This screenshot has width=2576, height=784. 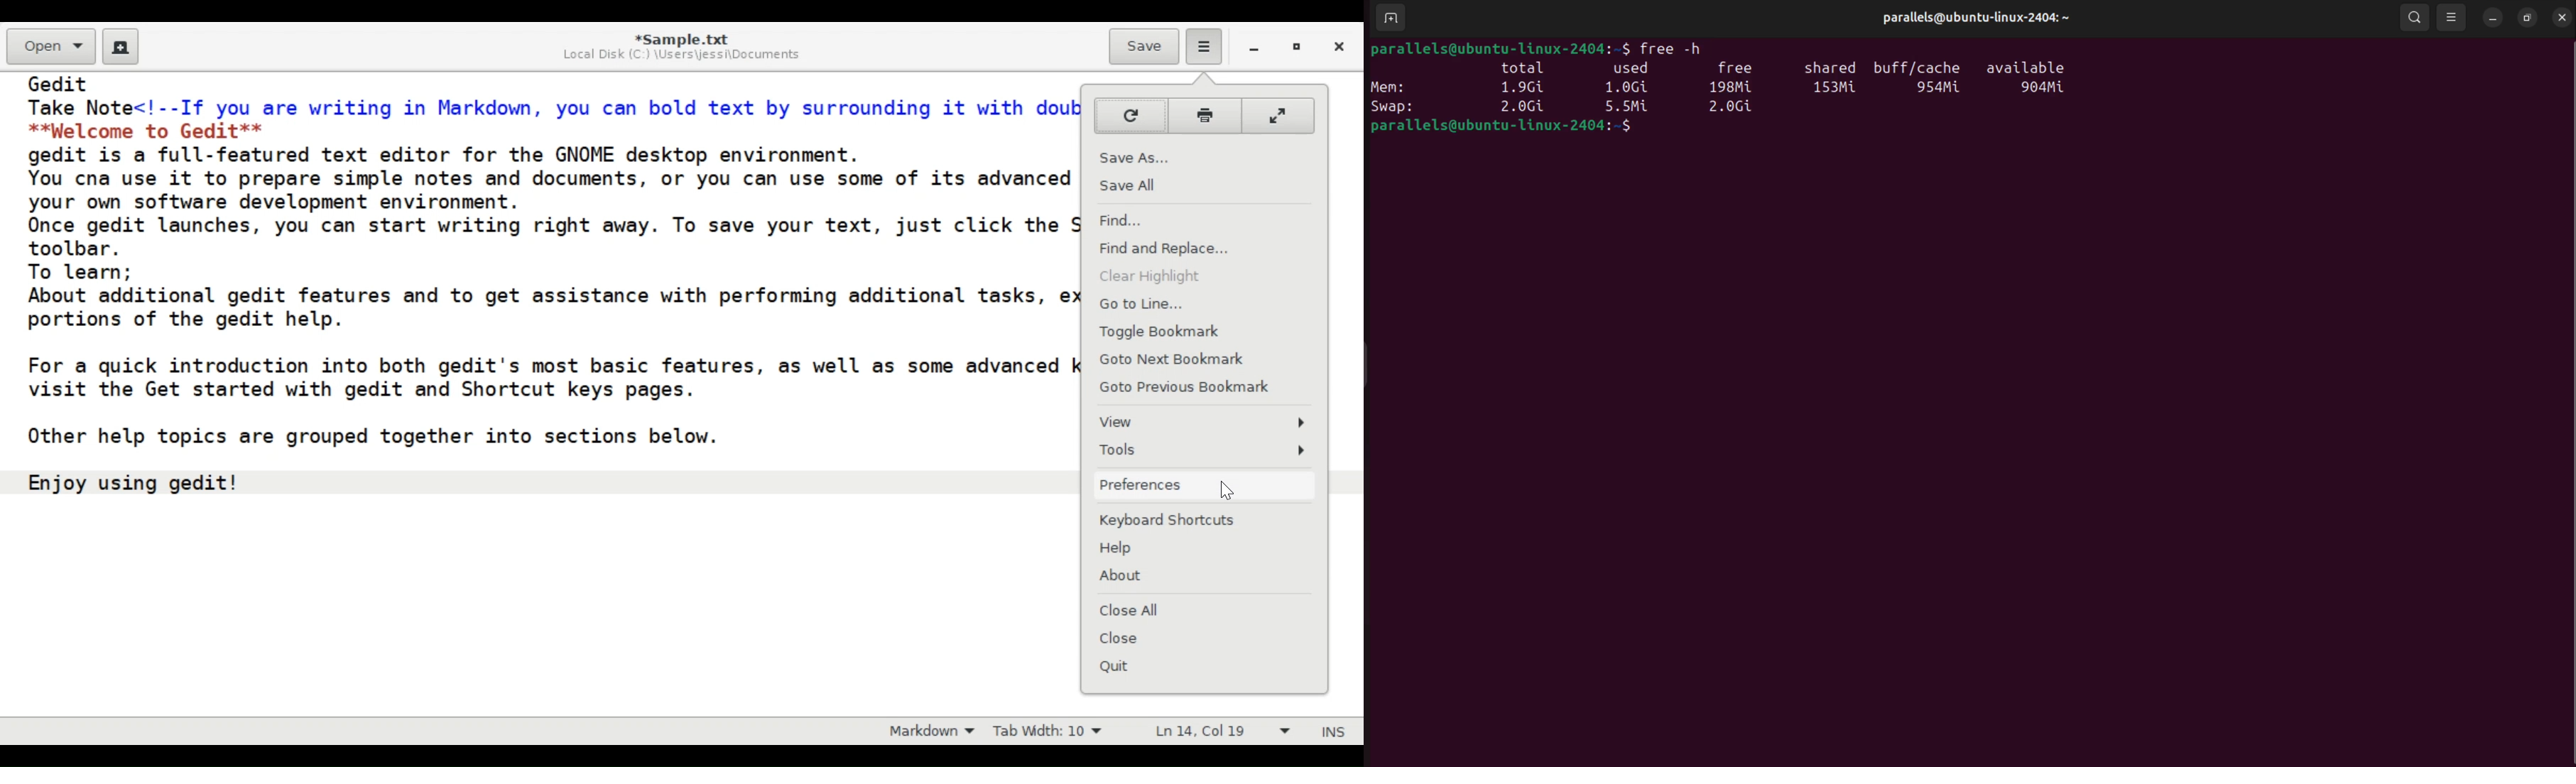 What do you see at coordinates (1187, 387) in the screenshot?
I see `Goto Previous bookmark` at bounding box center [1187, 387].